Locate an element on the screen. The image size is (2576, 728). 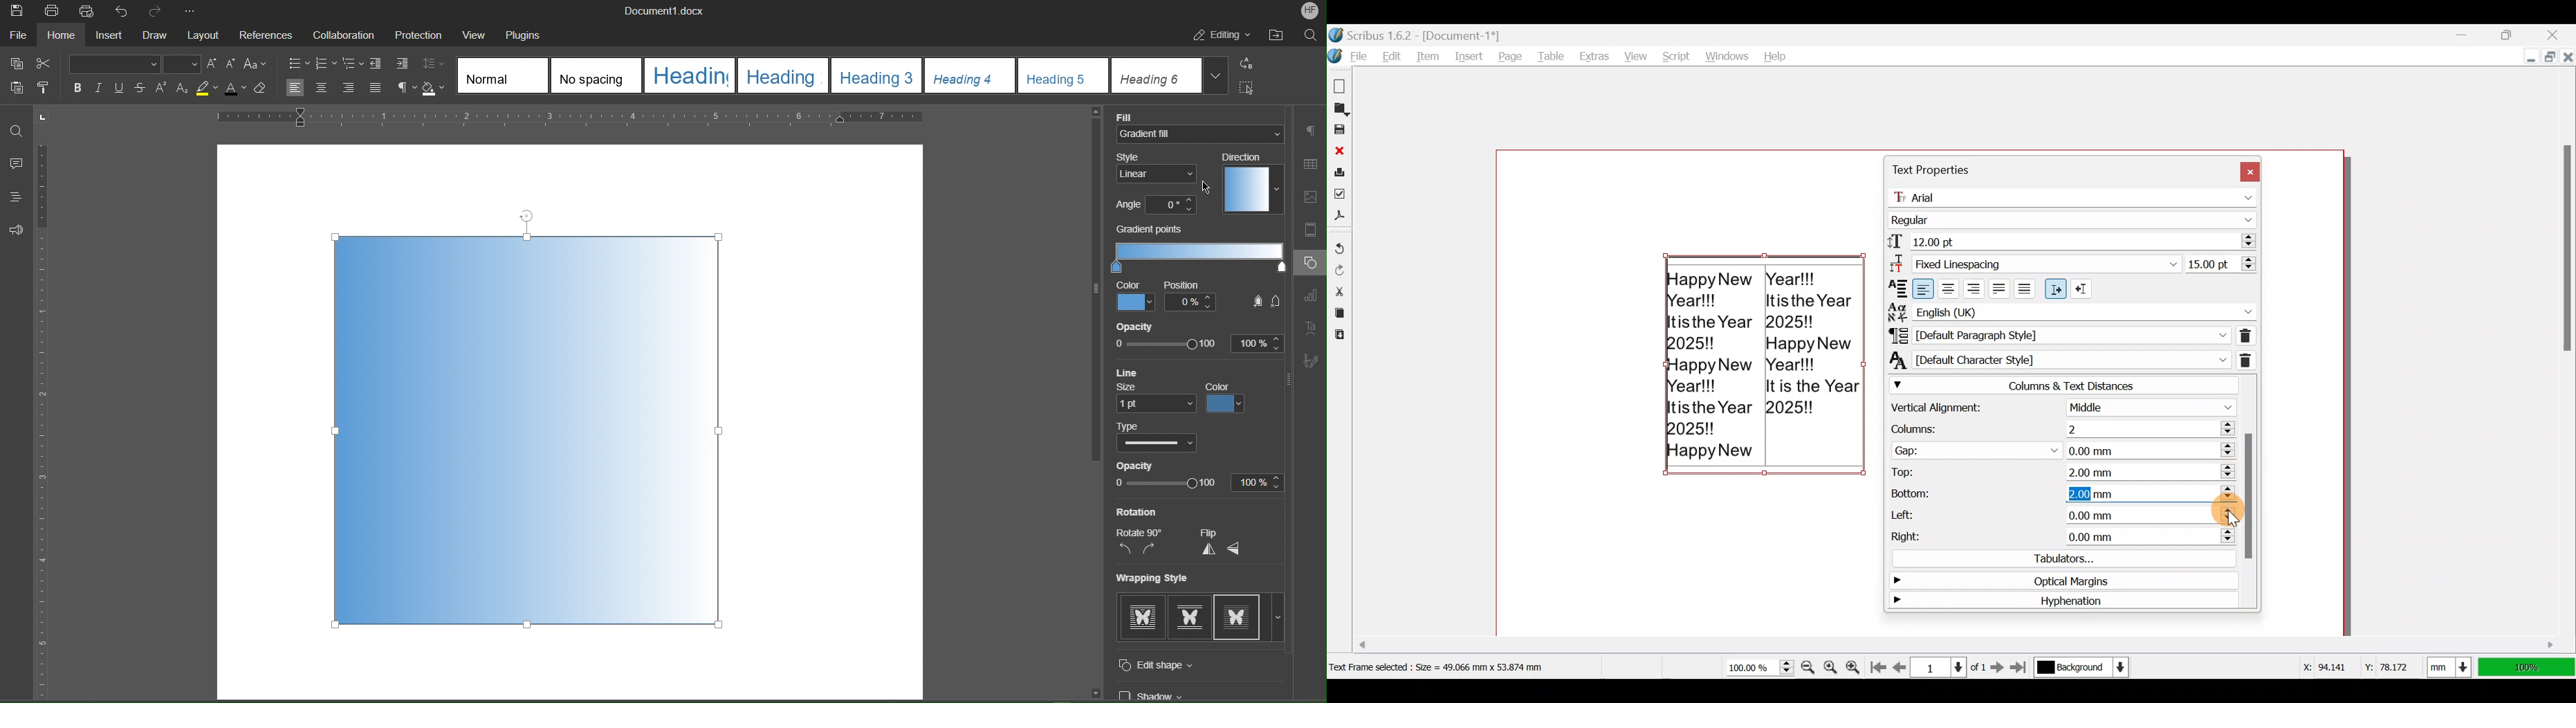
Save is located at coordinates (1341, 131).